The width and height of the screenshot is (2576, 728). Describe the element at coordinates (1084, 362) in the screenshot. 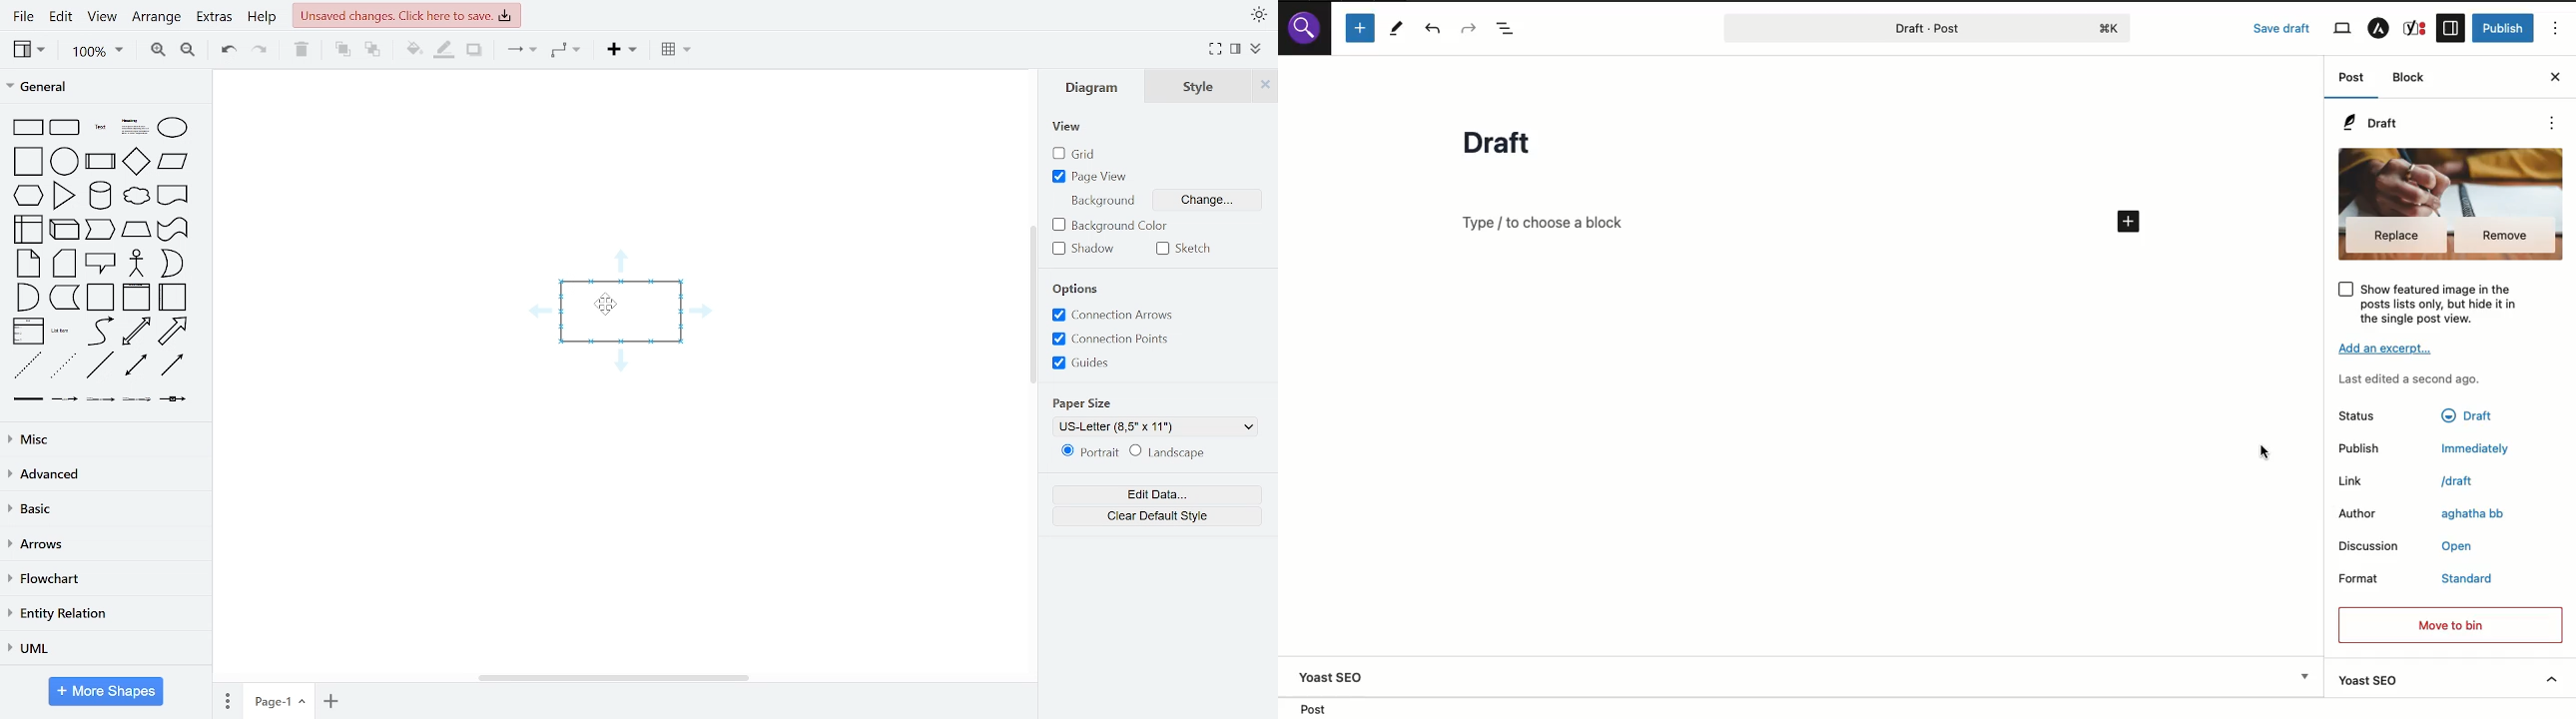

I see `guides` at that location.